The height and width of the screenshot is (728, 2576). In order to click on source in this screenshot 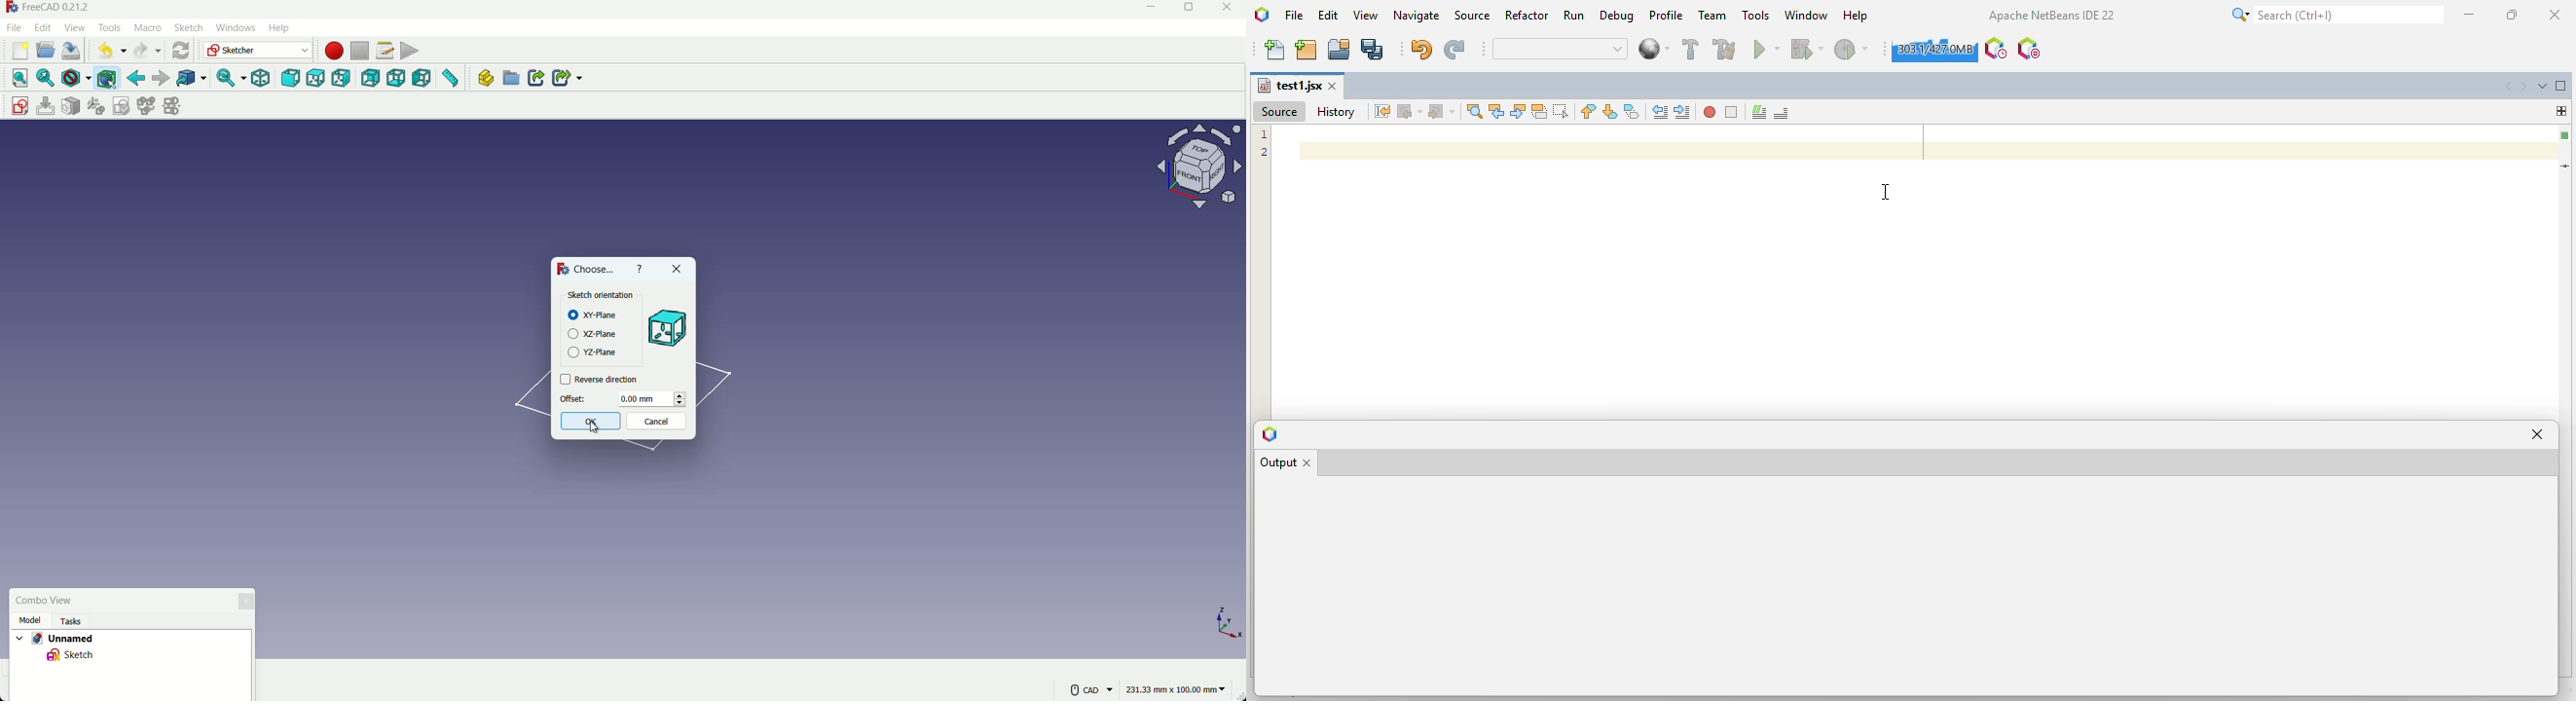, I will do `click(1278, 111)`.